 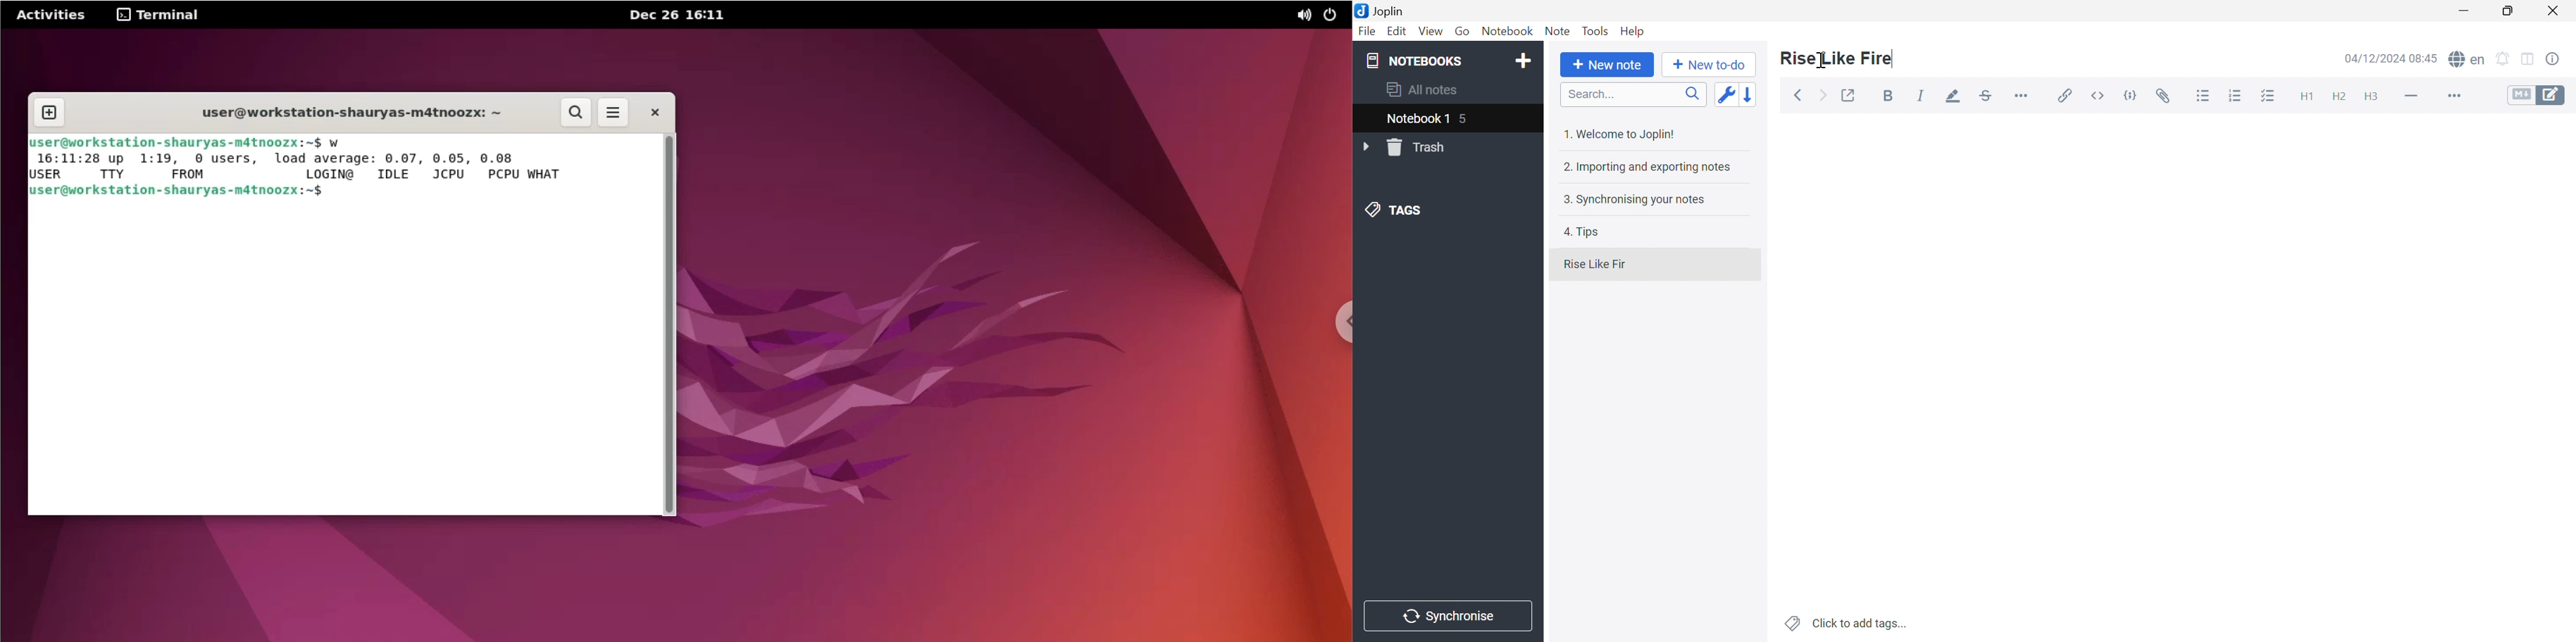 I want to click on Toggle editors layout, so click(x=2528, y=60).